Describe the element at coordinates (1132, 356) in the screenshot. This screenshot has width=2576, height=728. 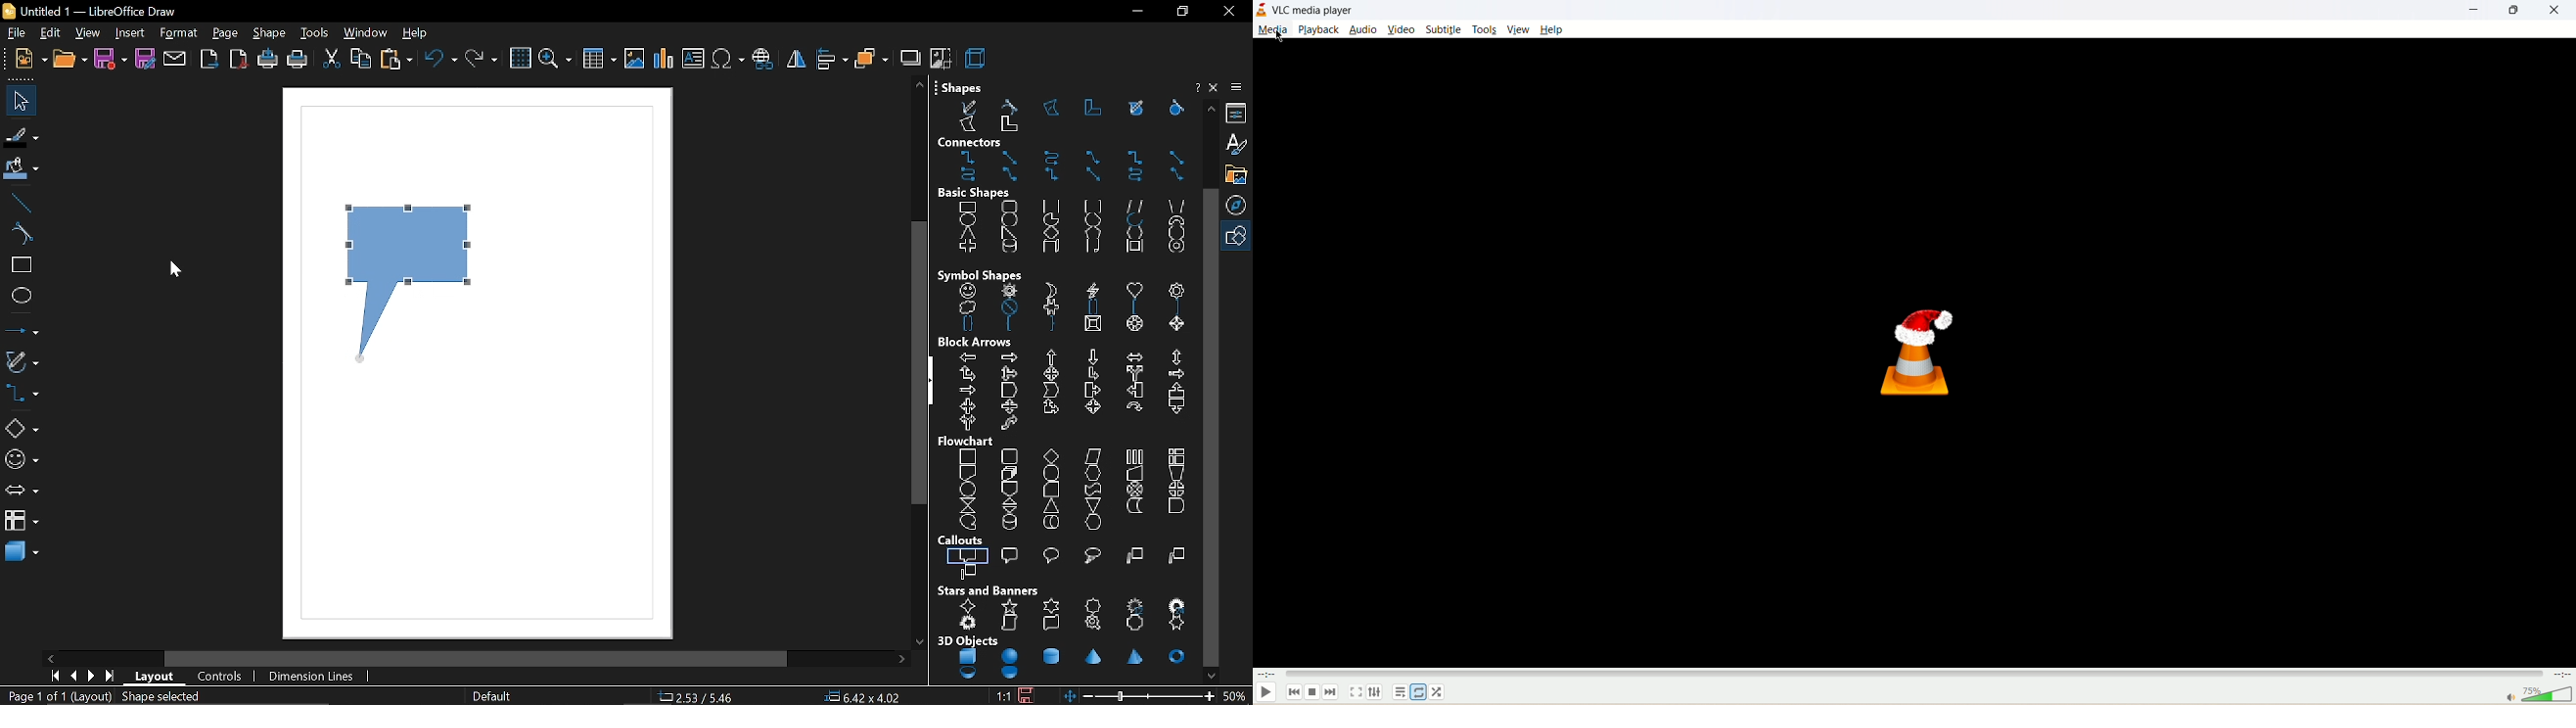
I see `left and right arrow` at that location.